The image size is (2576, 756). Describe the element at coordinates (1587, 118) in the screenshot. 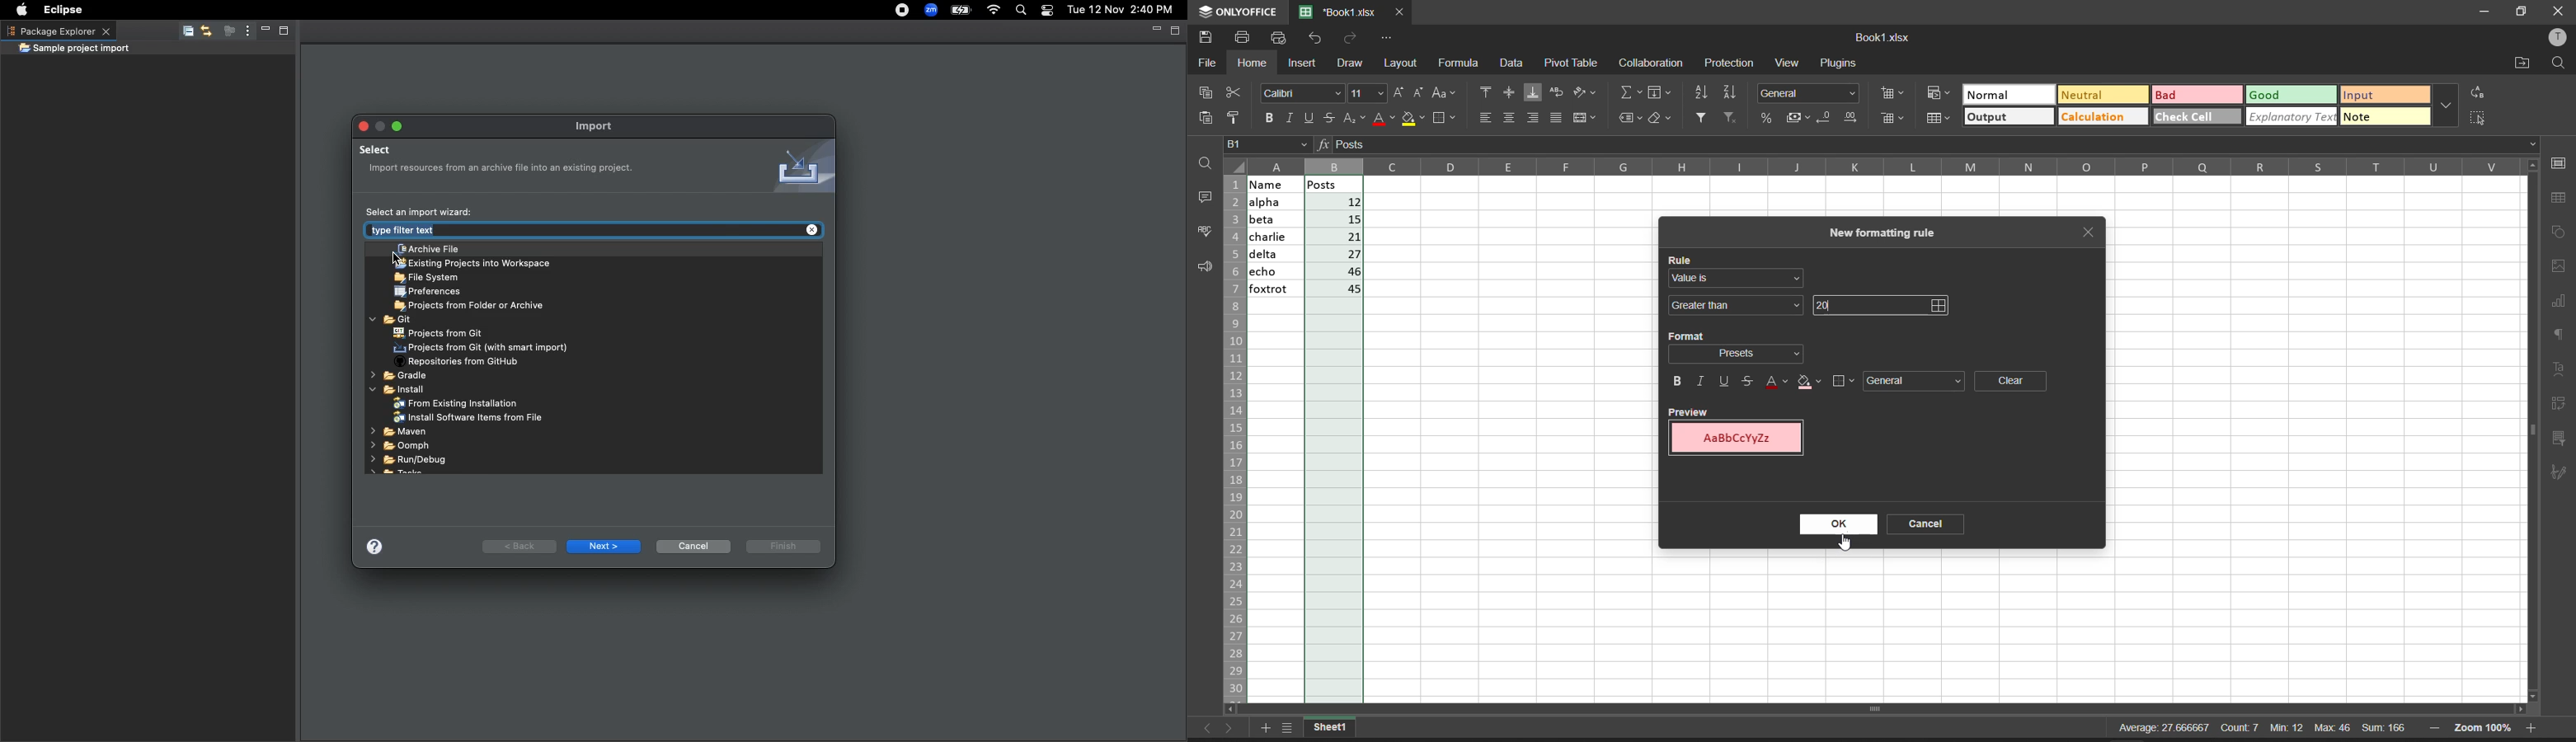

I see `merge and center` at that location.